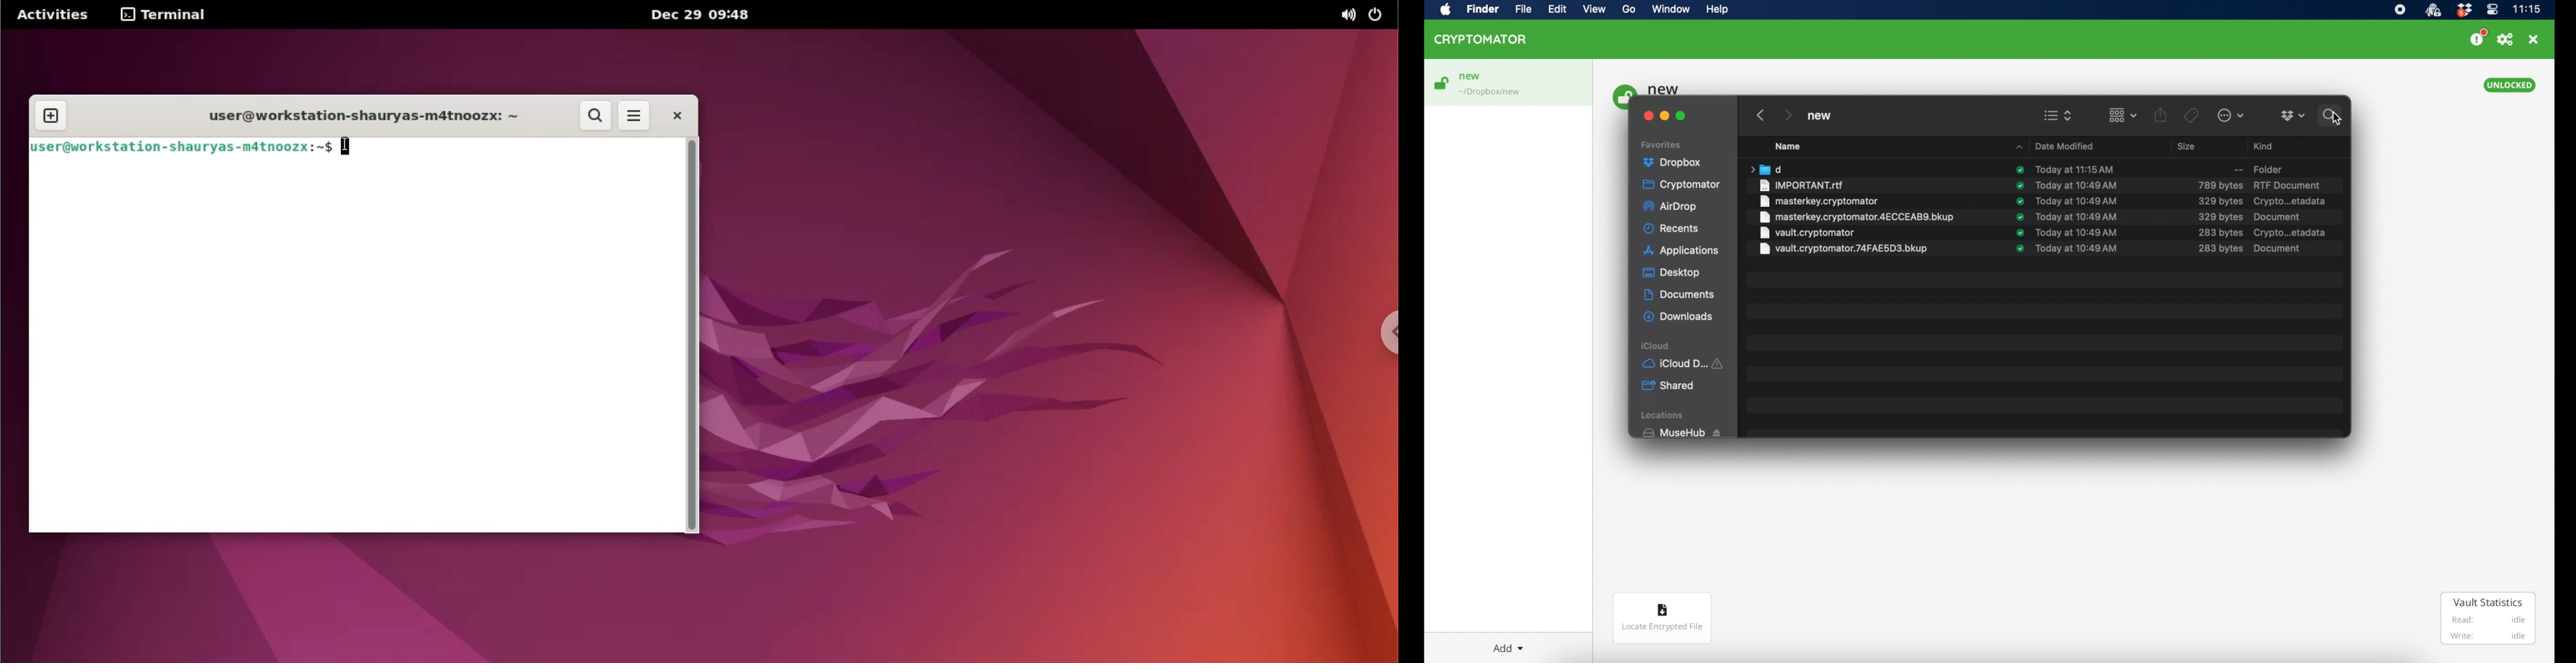 Image resolution: width=2576 pixels, height=672 pixels. What do you see at coordinates (2506, 40) in the screenshot?
I see `preferences` at bounding box center [2506, 40].